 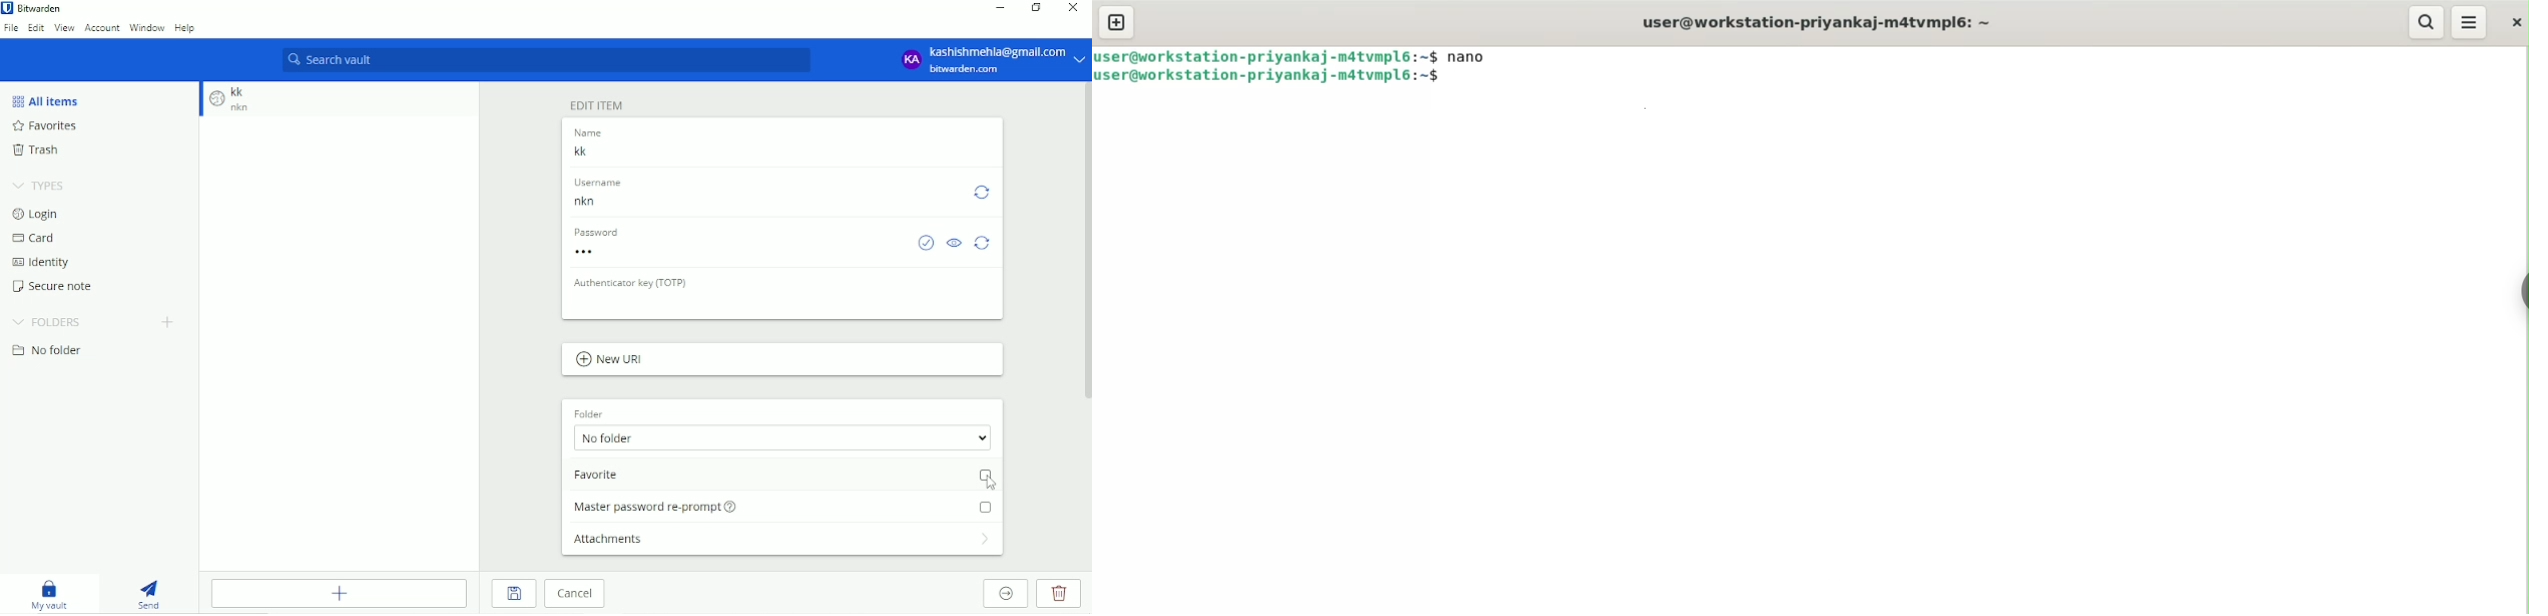 What do you see at coordinates (147, 28) in the screenshot?
I see `Window` at bounding box center [147, 28].